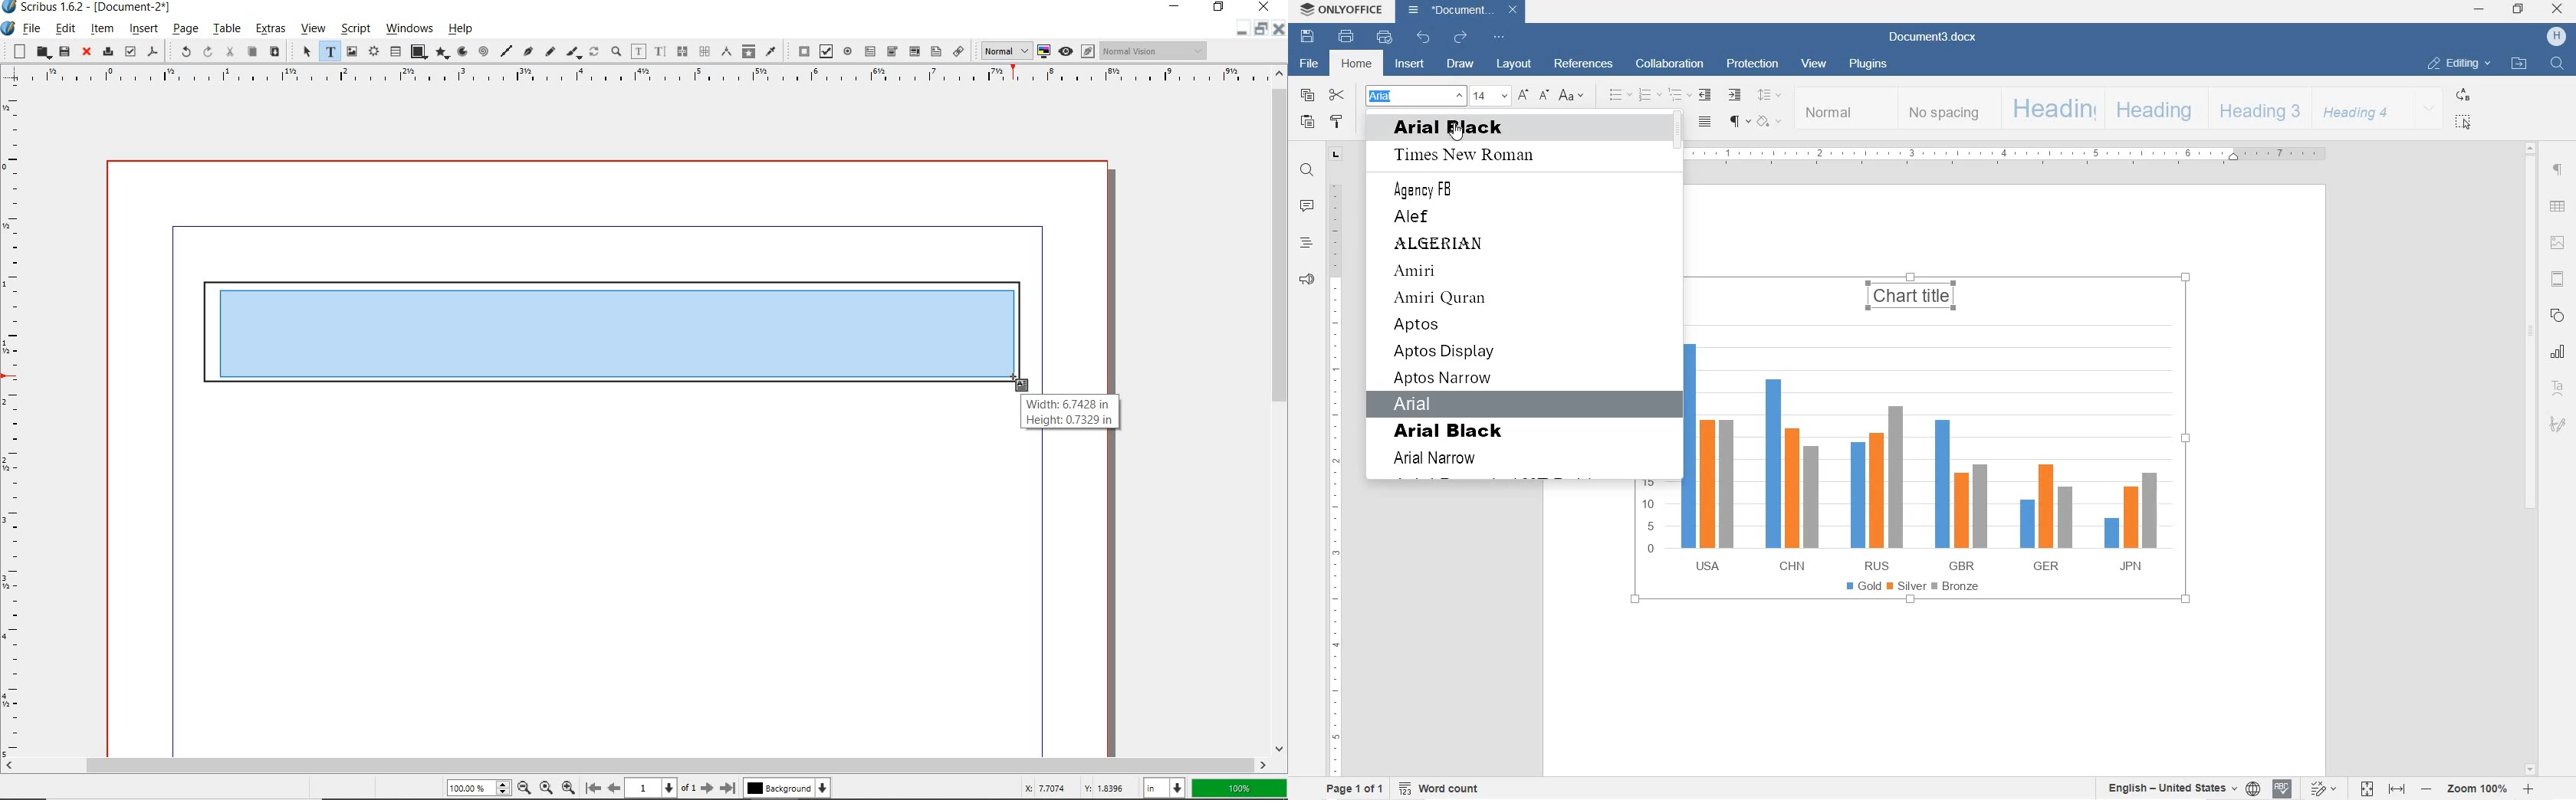  I want to click on OPEN FILE LOCATION, so click(2520, 63).